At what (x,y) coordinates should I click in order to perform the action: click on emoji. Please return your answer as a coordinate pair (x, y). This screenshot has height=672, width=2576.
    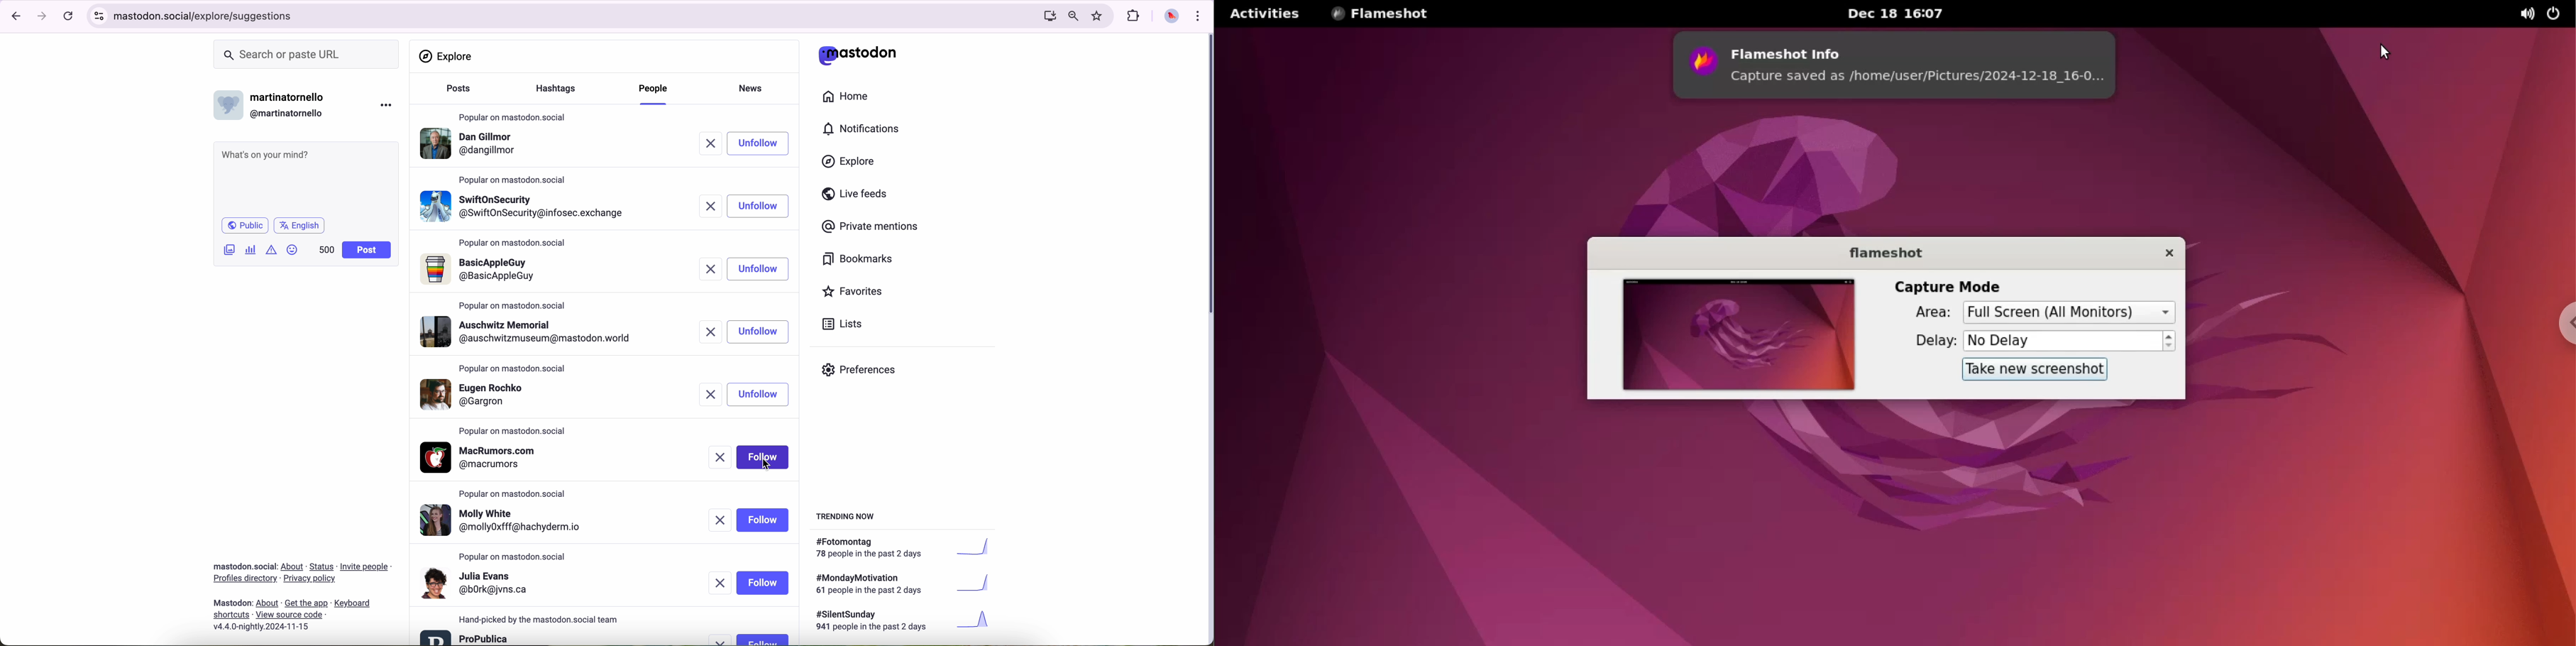
    Looking at the image, I should click on (293, 249).